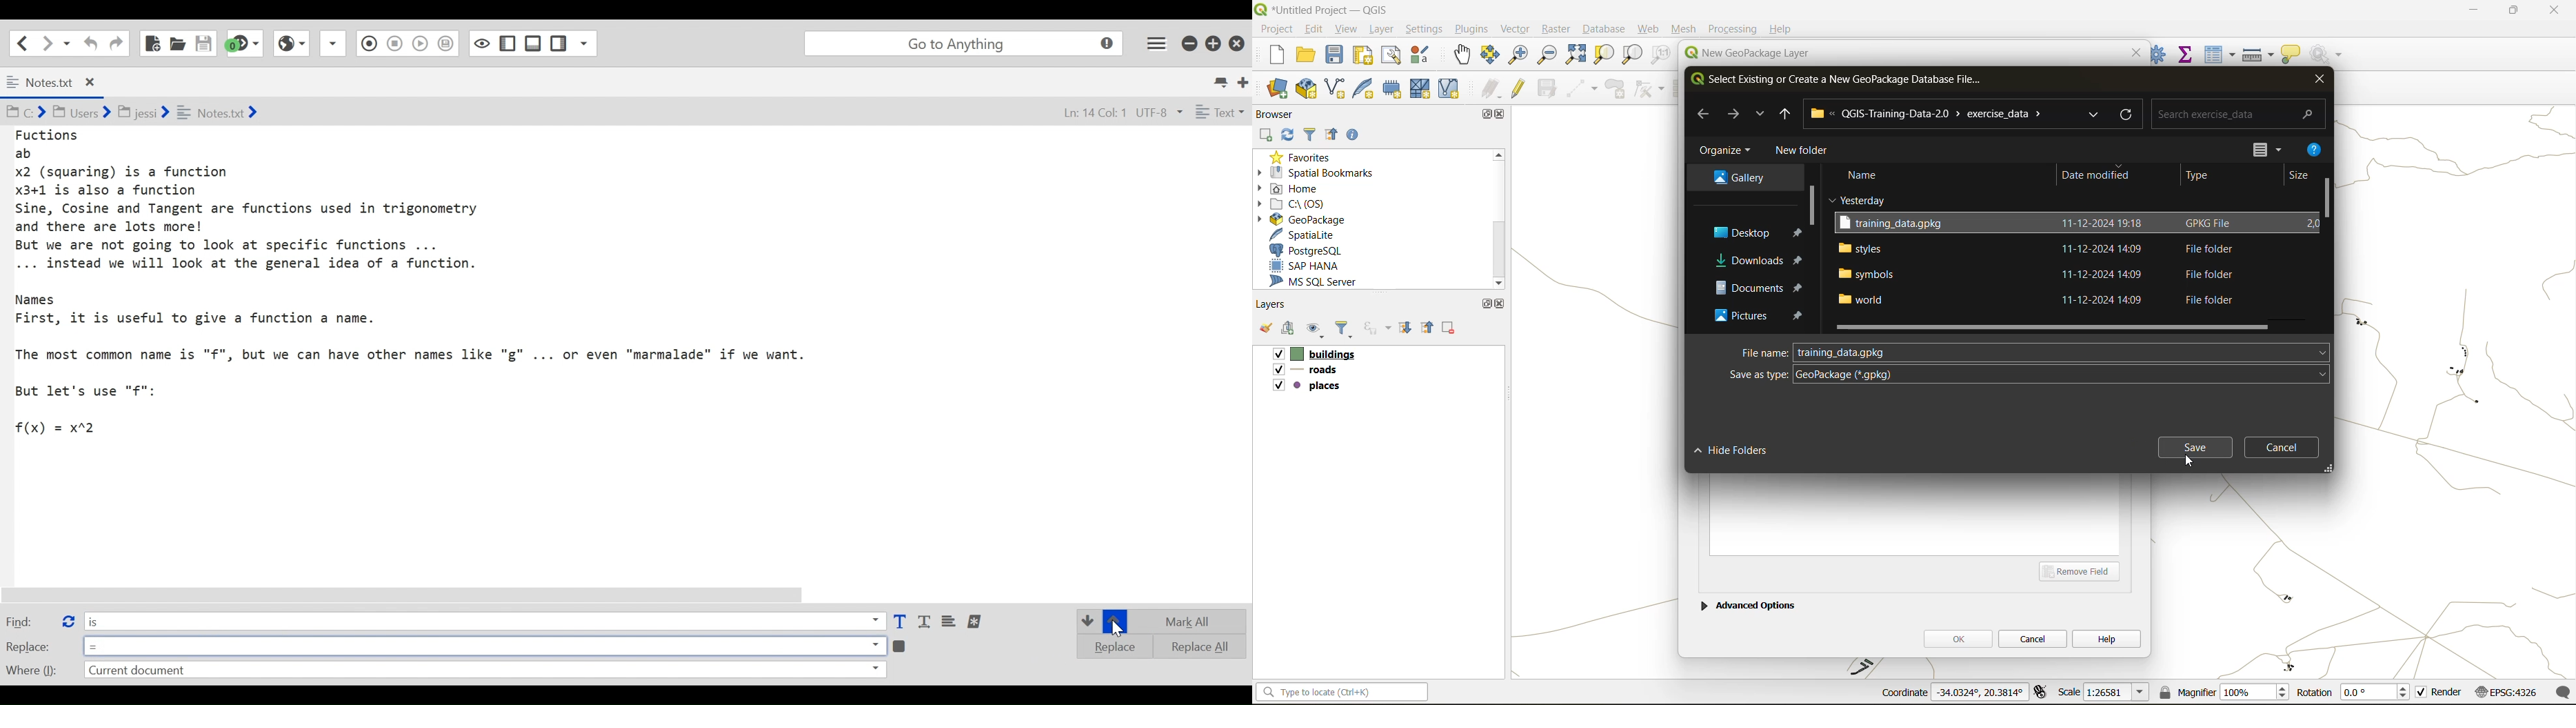 The image size is (2576, 728). I want to click on Use Multiple Lines, so click(951, 622).